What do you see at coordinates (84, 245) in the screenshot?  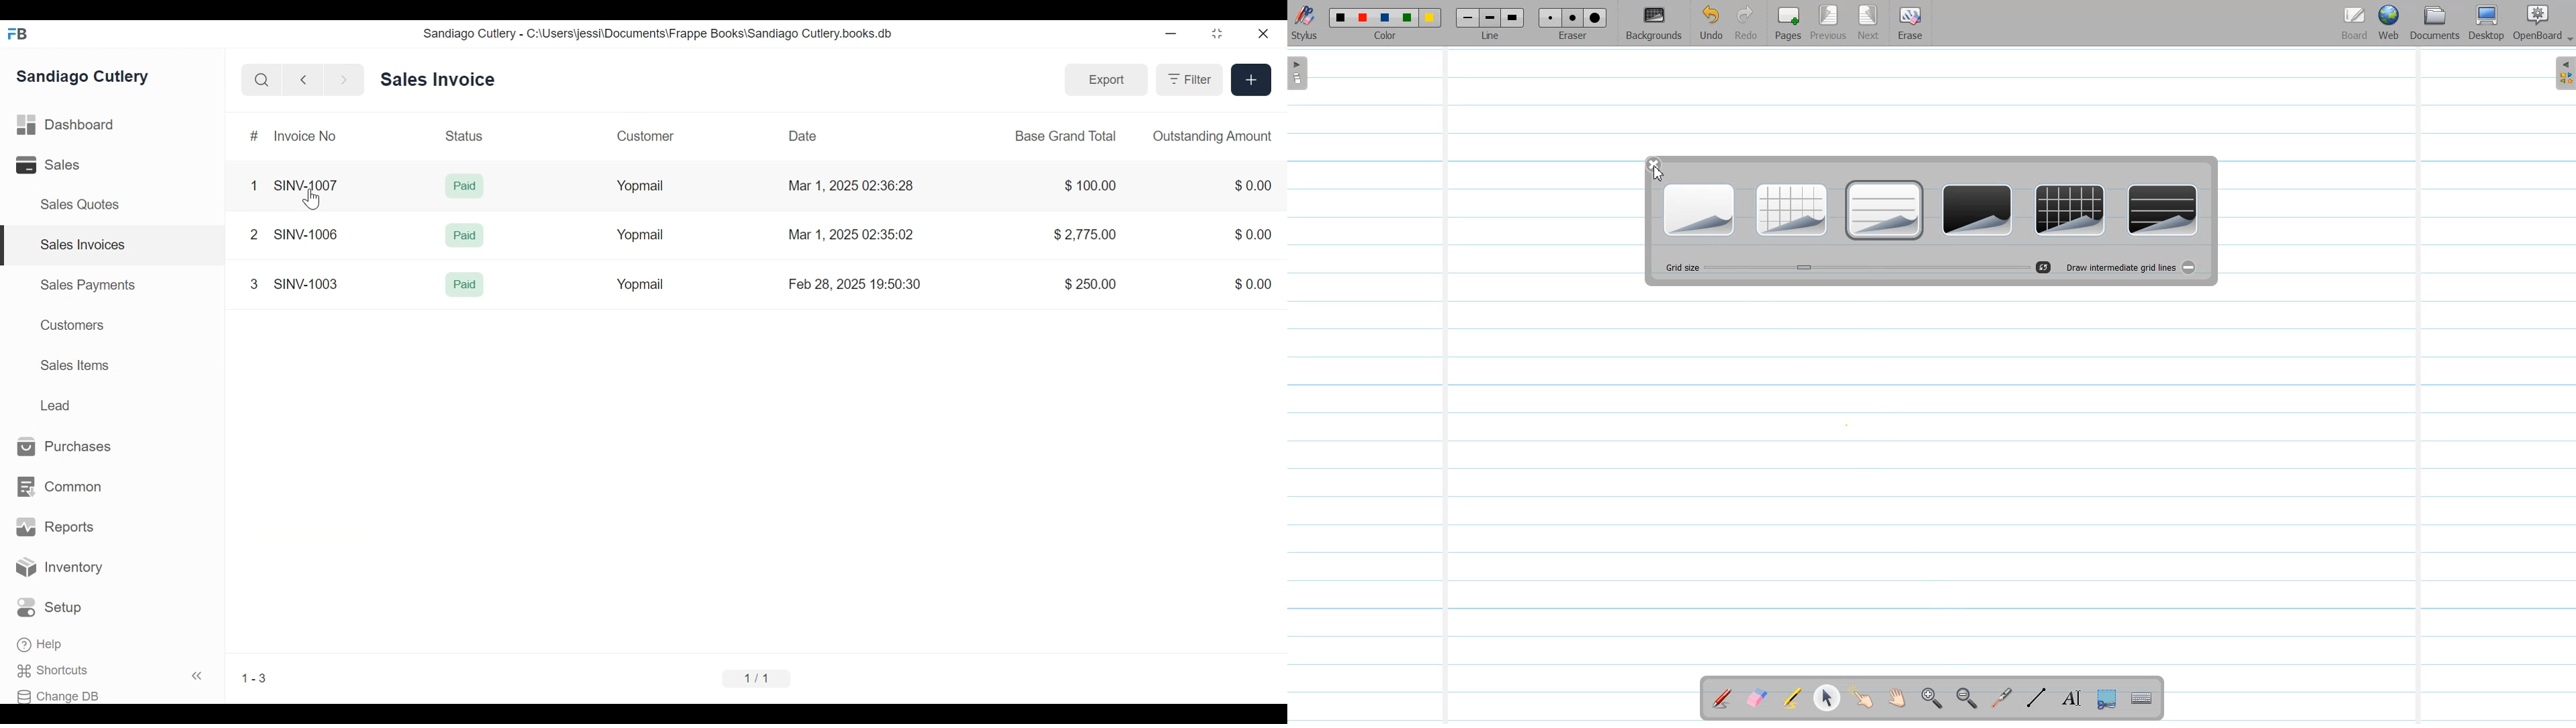 I see `Sales Invoices` at bounding box center [84, 245].